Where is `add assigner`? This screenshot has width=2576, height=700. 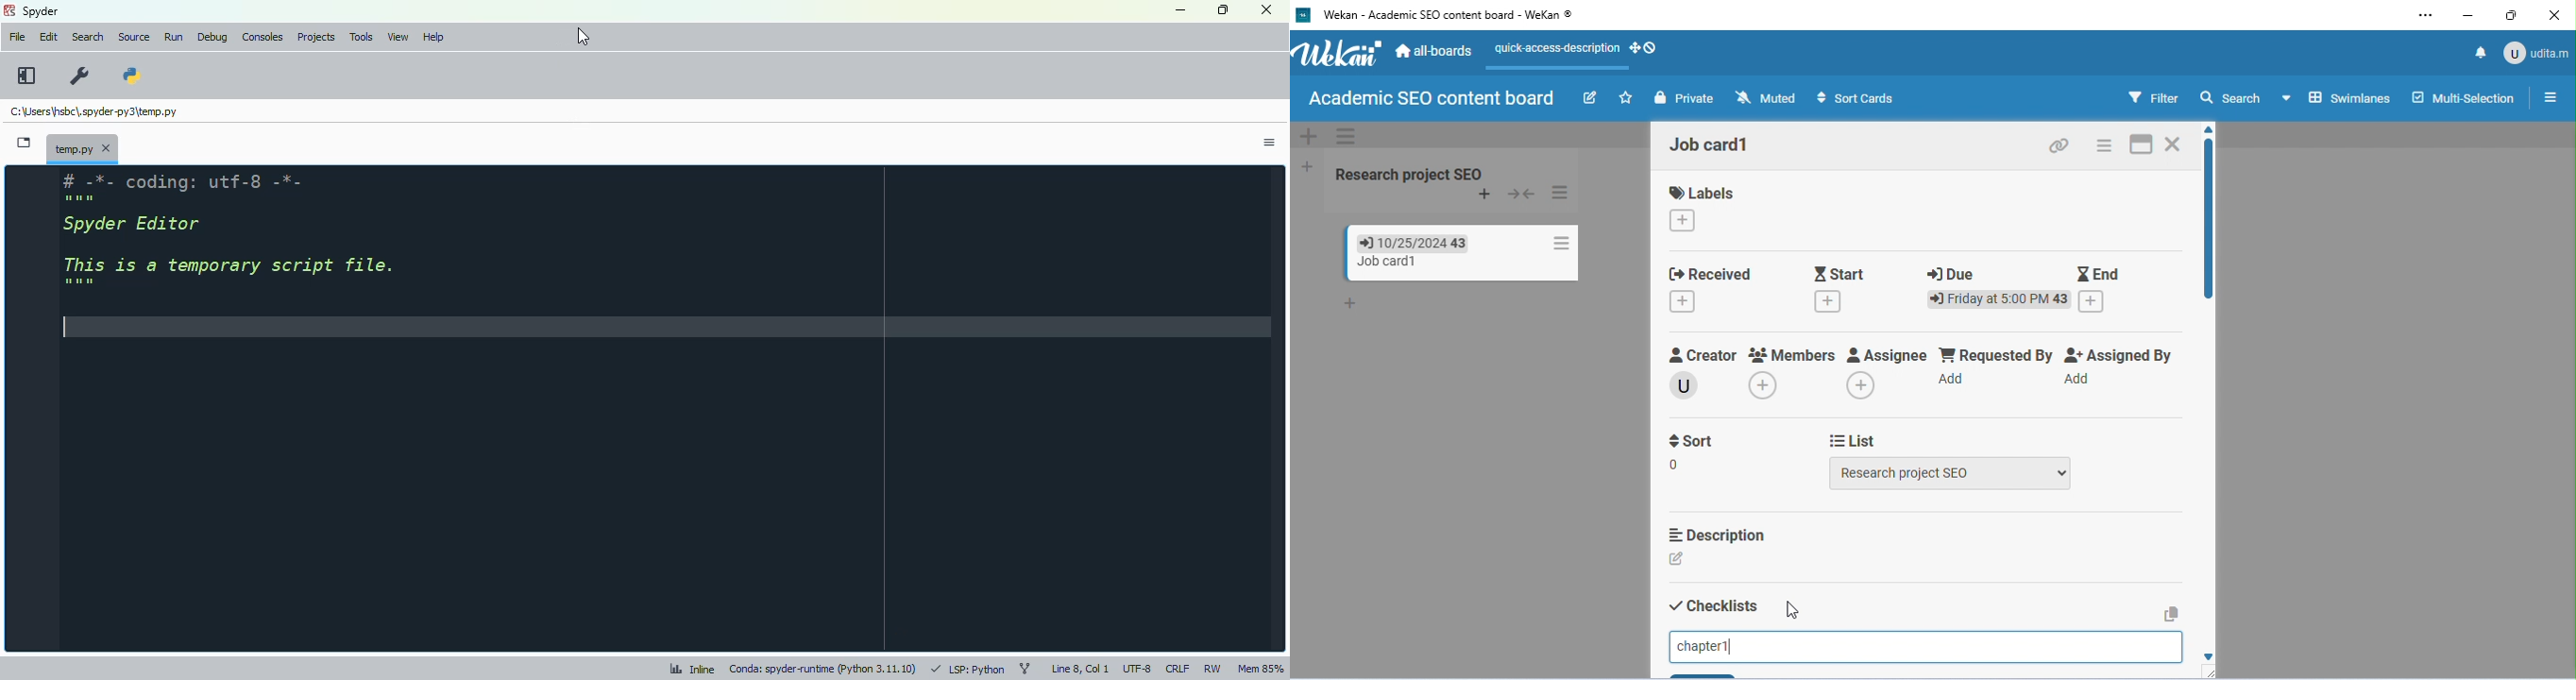
add assigner is located at coordinates (2079, 380).